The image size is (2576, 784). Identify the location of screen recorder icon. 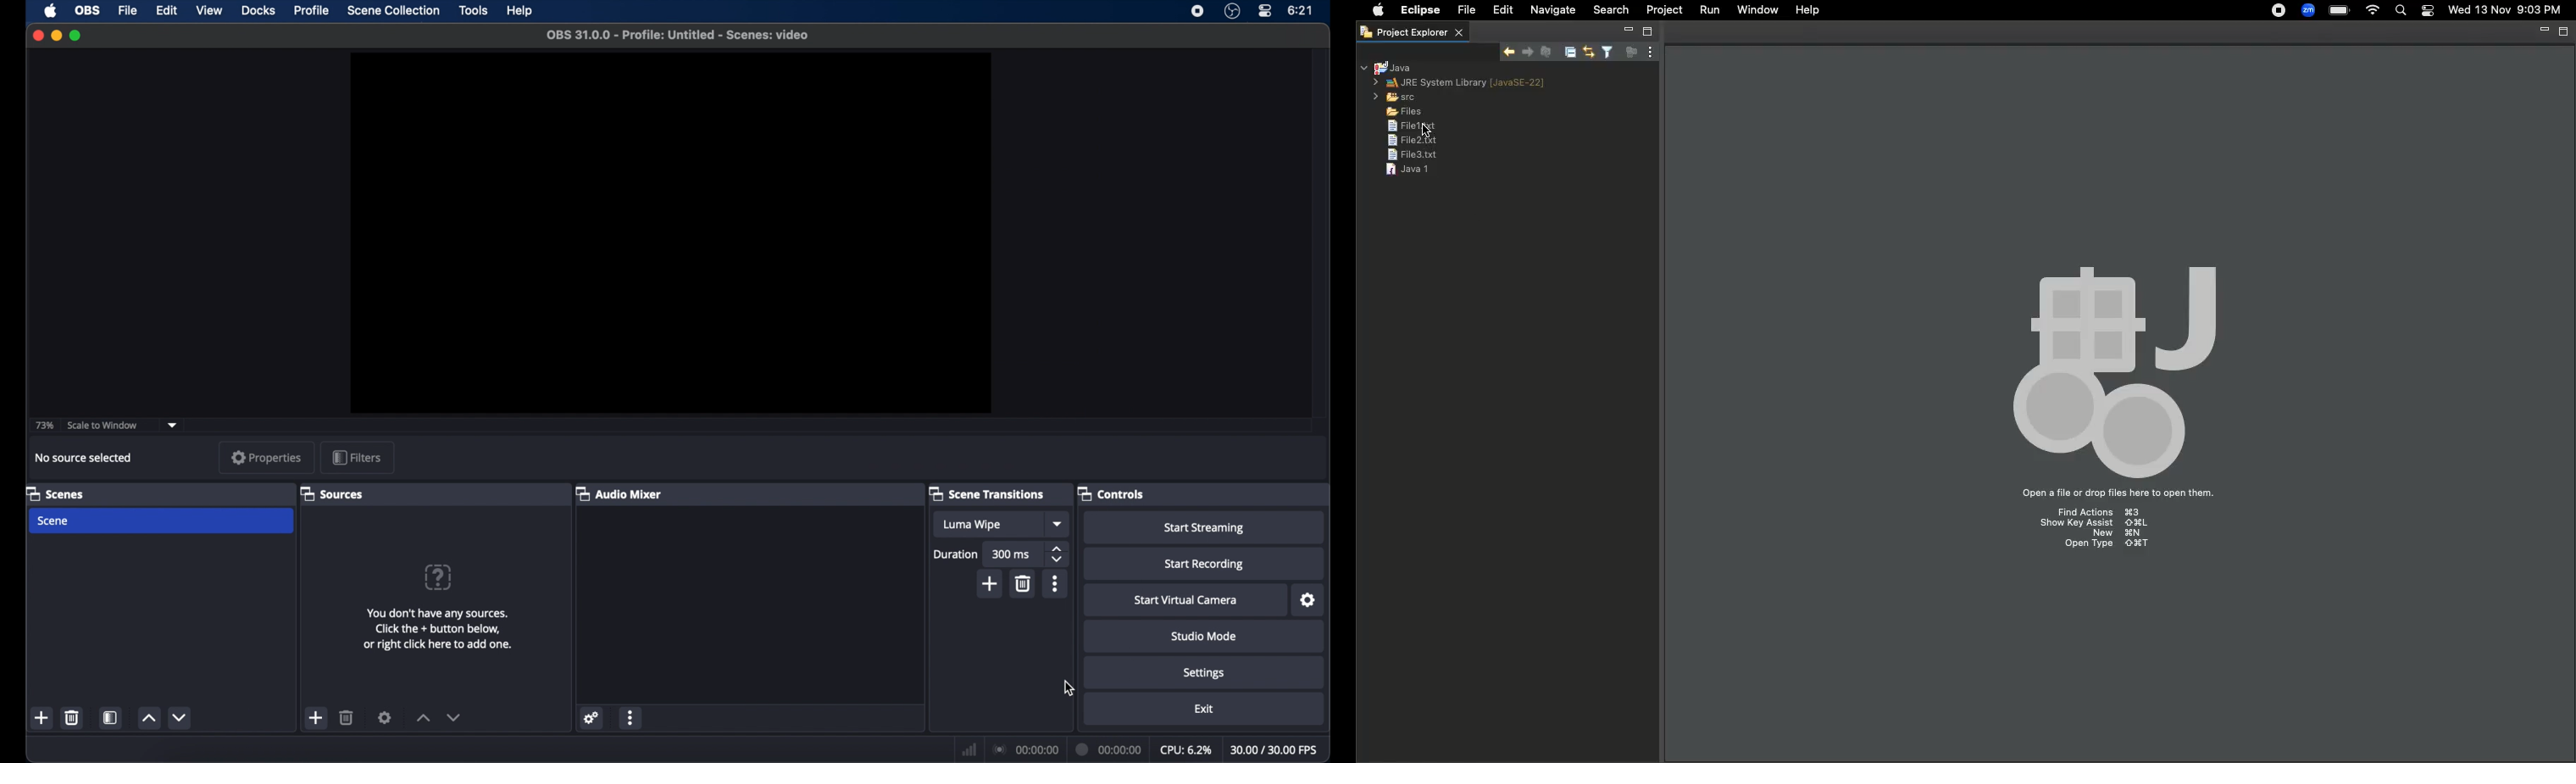
(1198, 11).